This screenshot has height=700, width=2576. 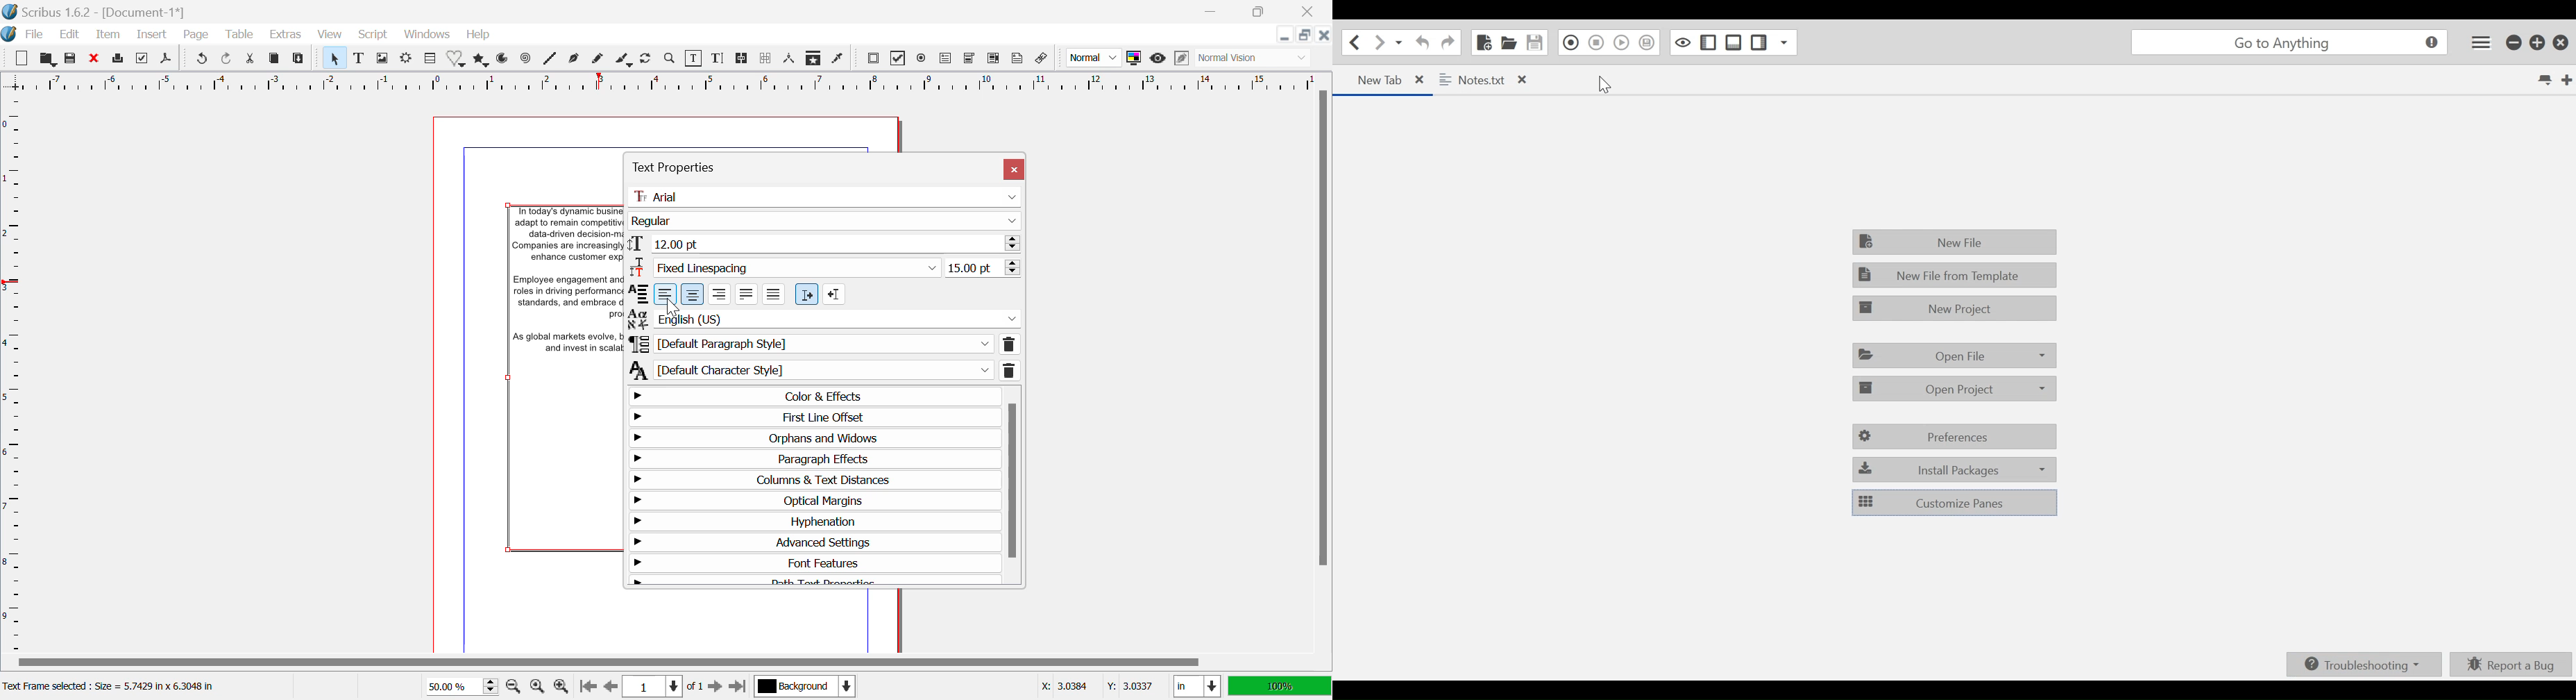 I want to click on Spiral, so click(x=525, y=58).